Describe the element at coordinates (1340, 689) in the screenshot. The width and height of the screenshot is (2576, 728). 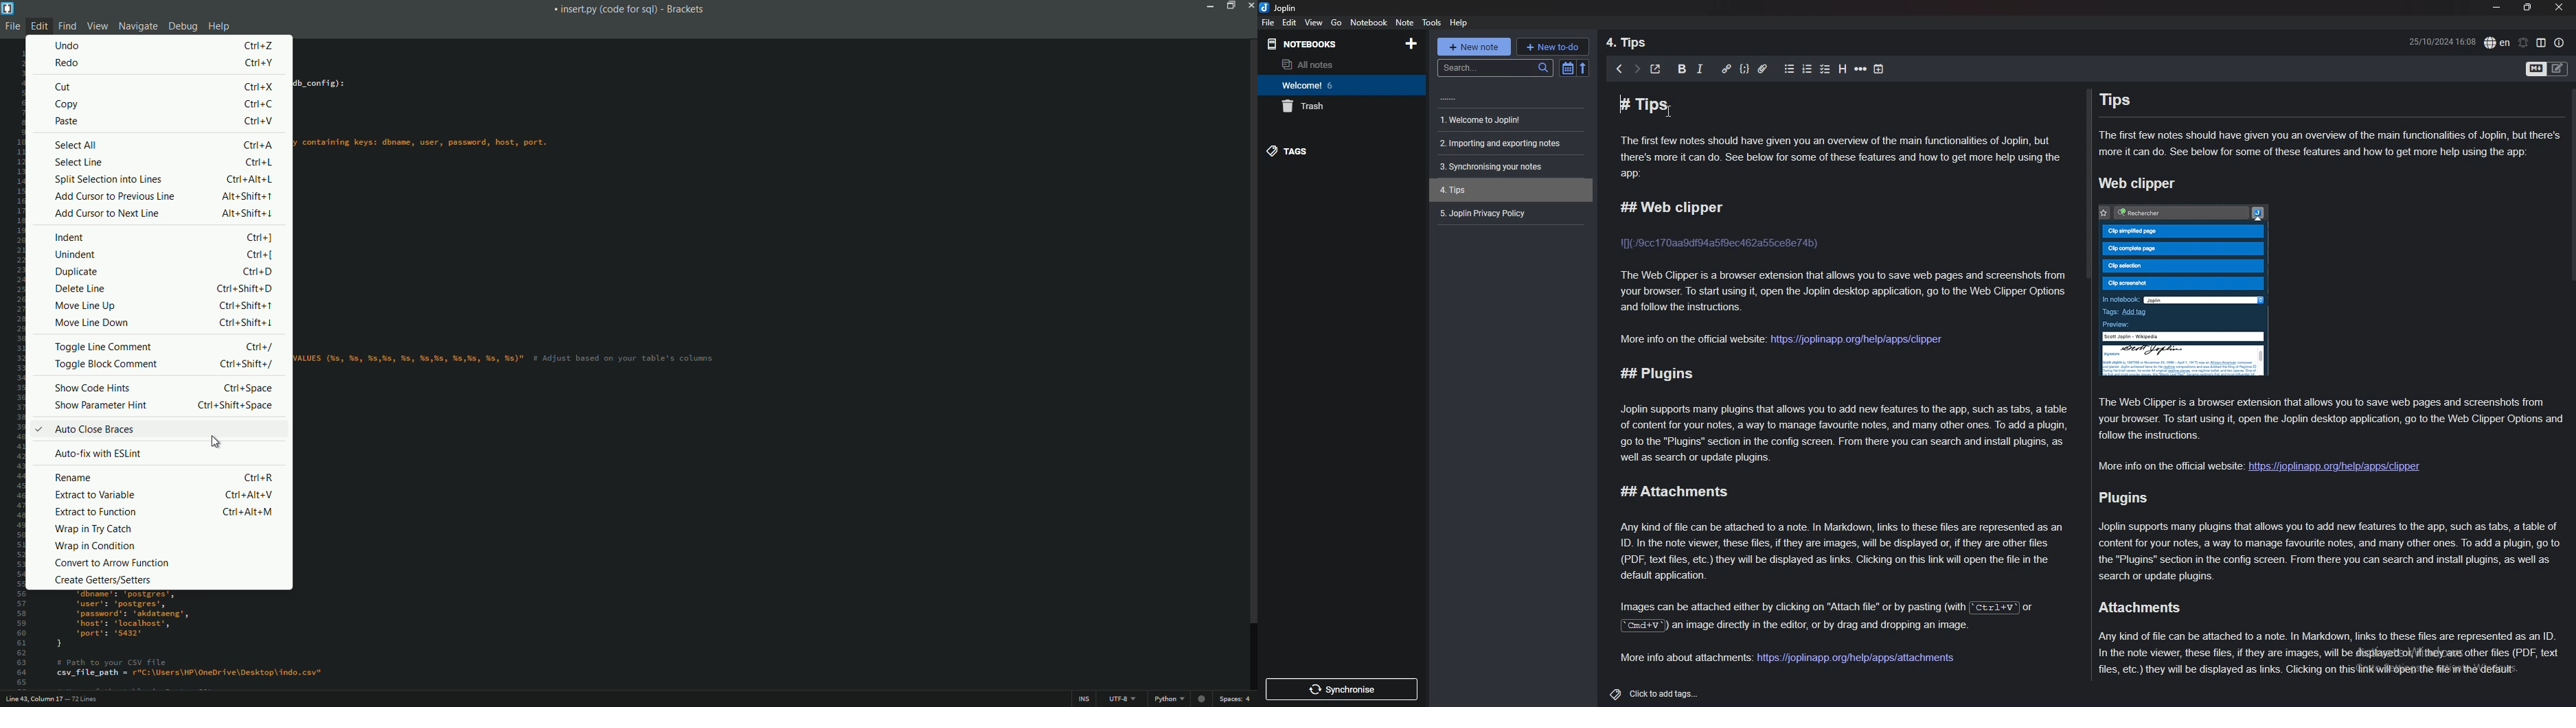
I see `` at that location.